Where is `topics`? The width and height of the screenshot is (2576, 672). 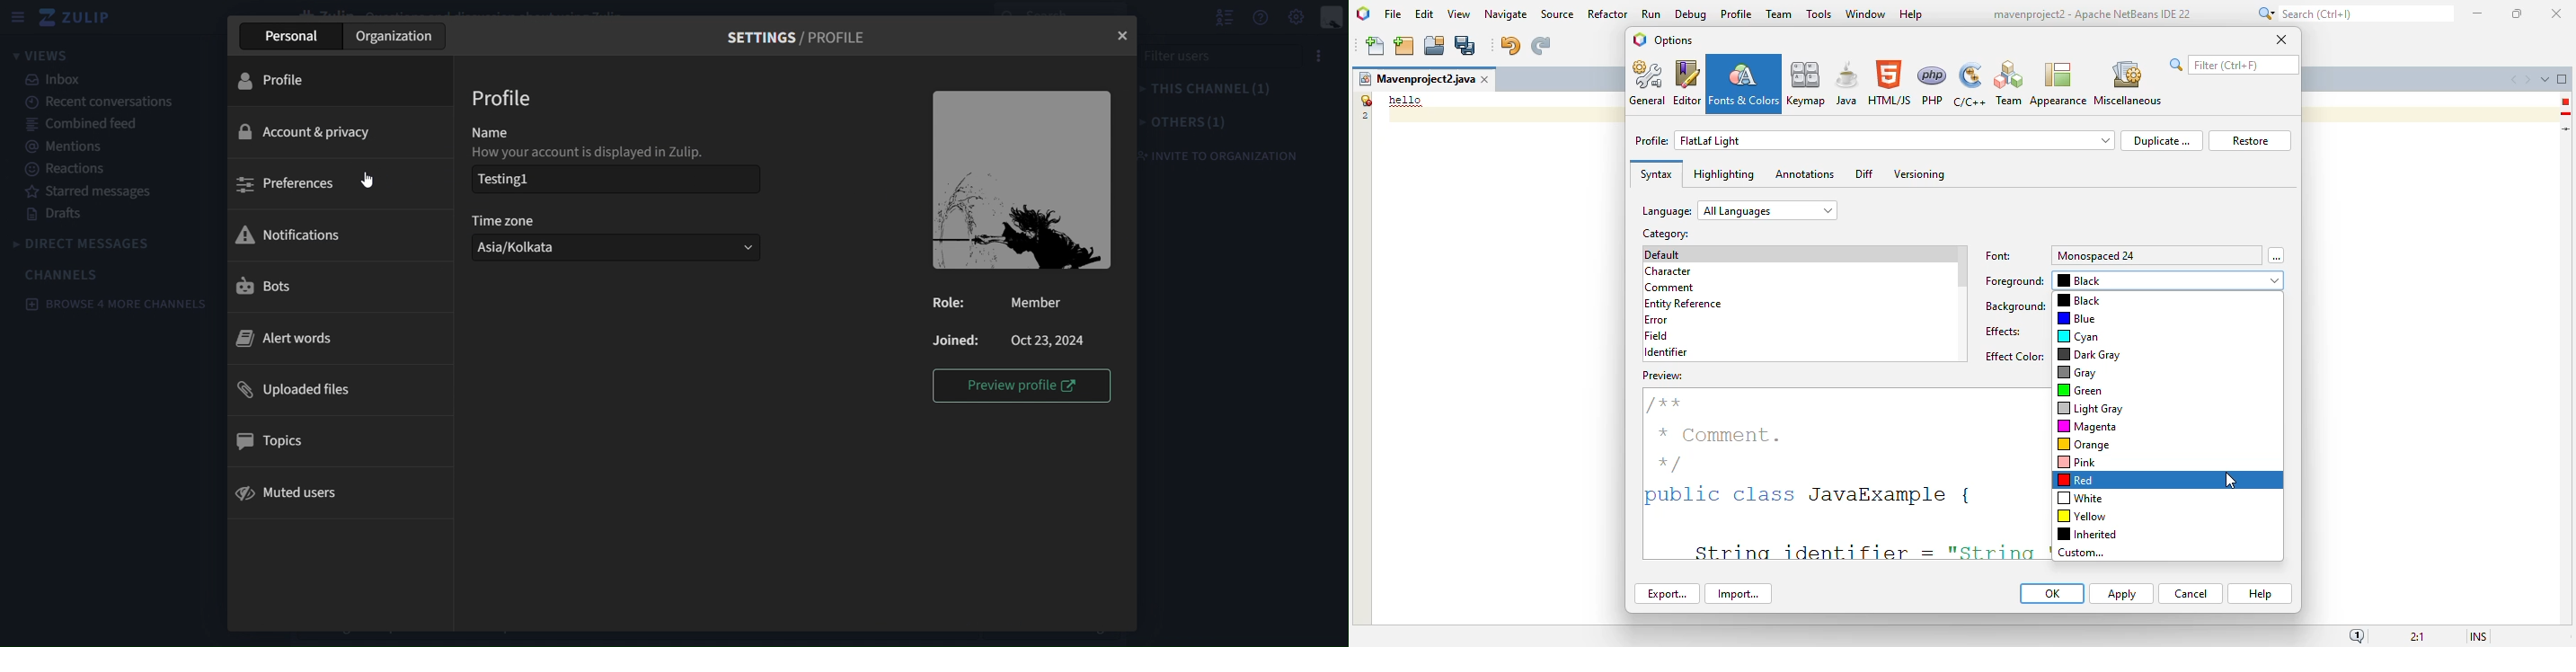
topics is located at coordinates (336, 440).